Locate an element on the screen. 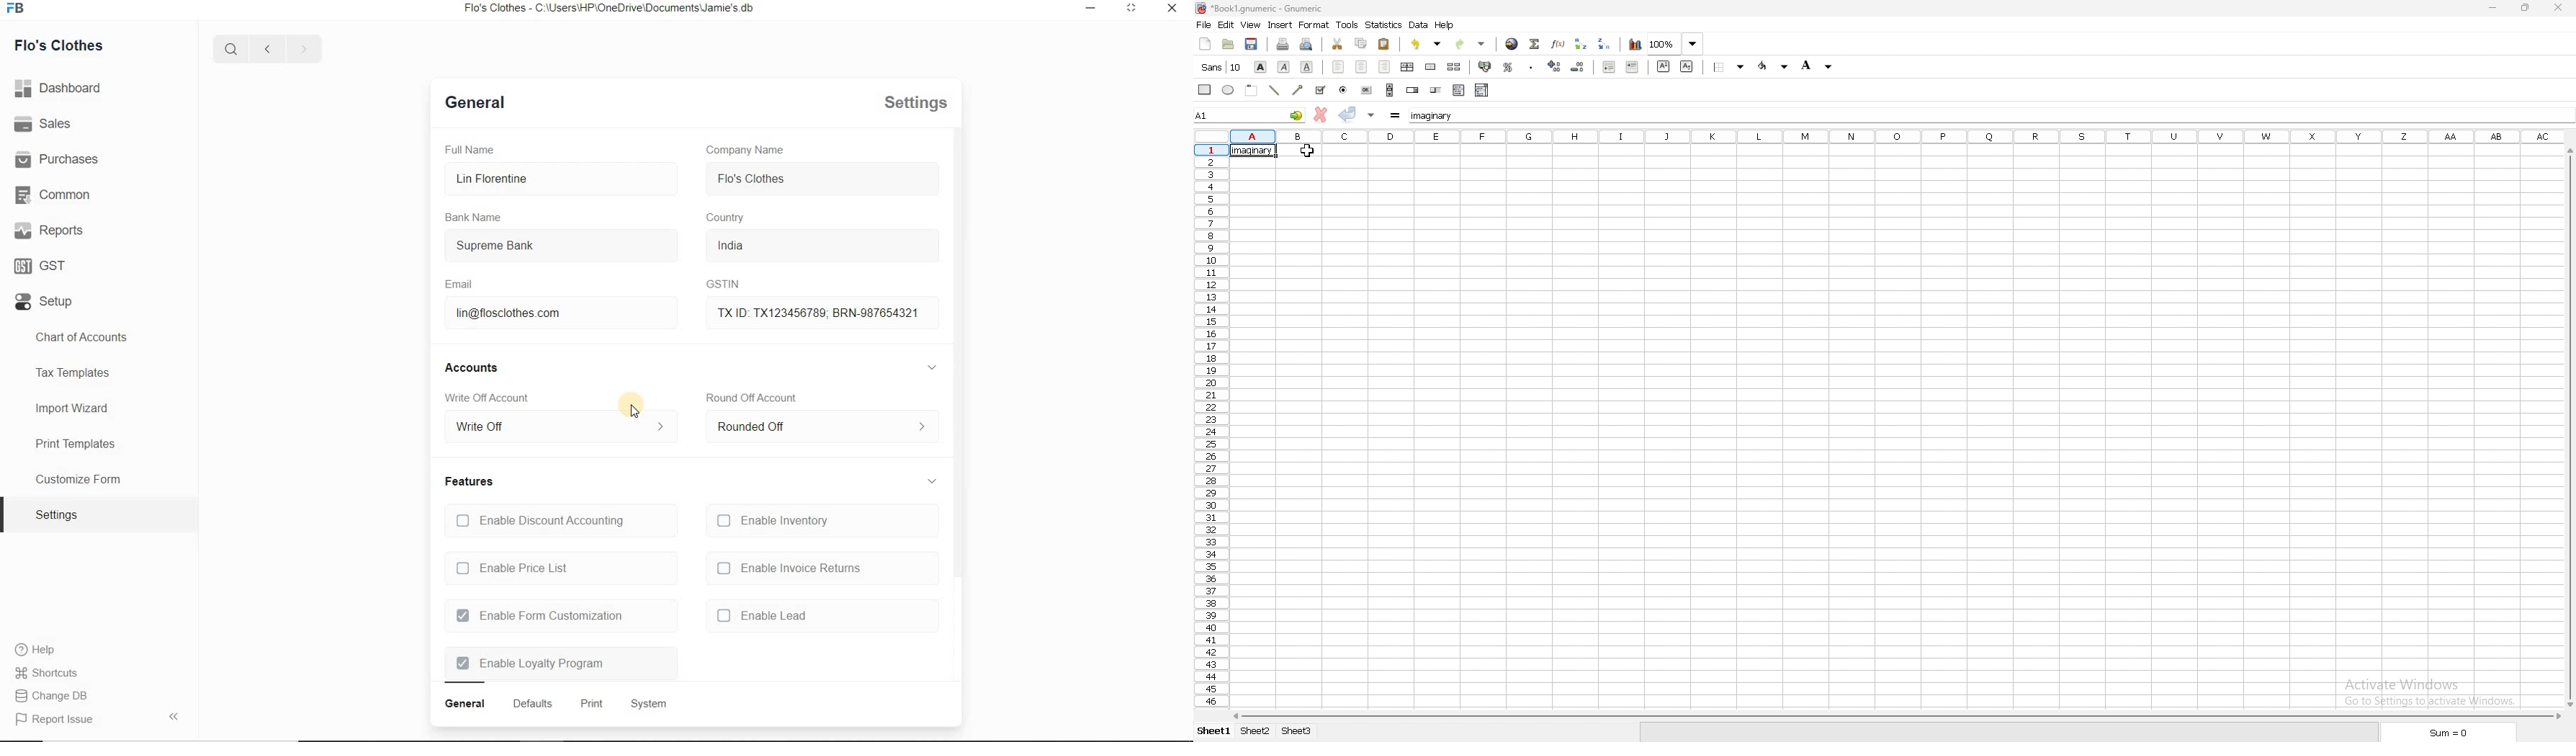  Enable Loyalty Program is located at coordinates (559, 665).